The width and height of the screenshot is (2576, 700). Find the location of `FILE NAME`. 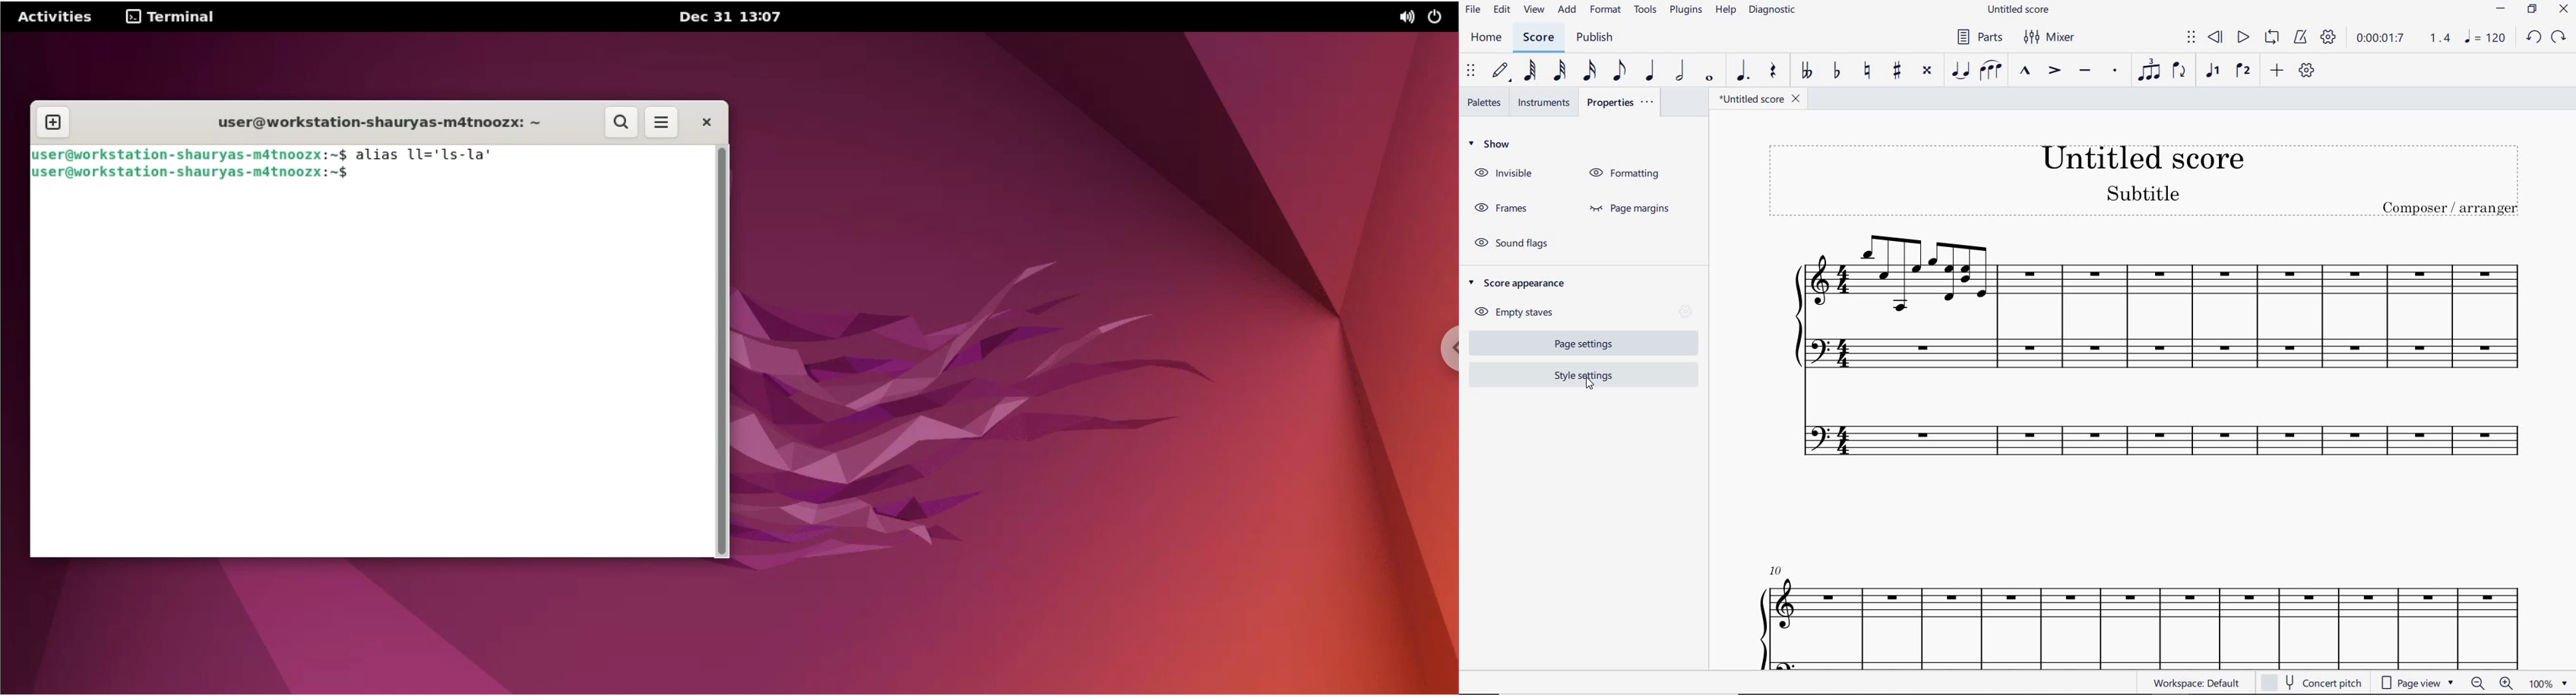

FILE NAME is located at coordinates (1760, 99).